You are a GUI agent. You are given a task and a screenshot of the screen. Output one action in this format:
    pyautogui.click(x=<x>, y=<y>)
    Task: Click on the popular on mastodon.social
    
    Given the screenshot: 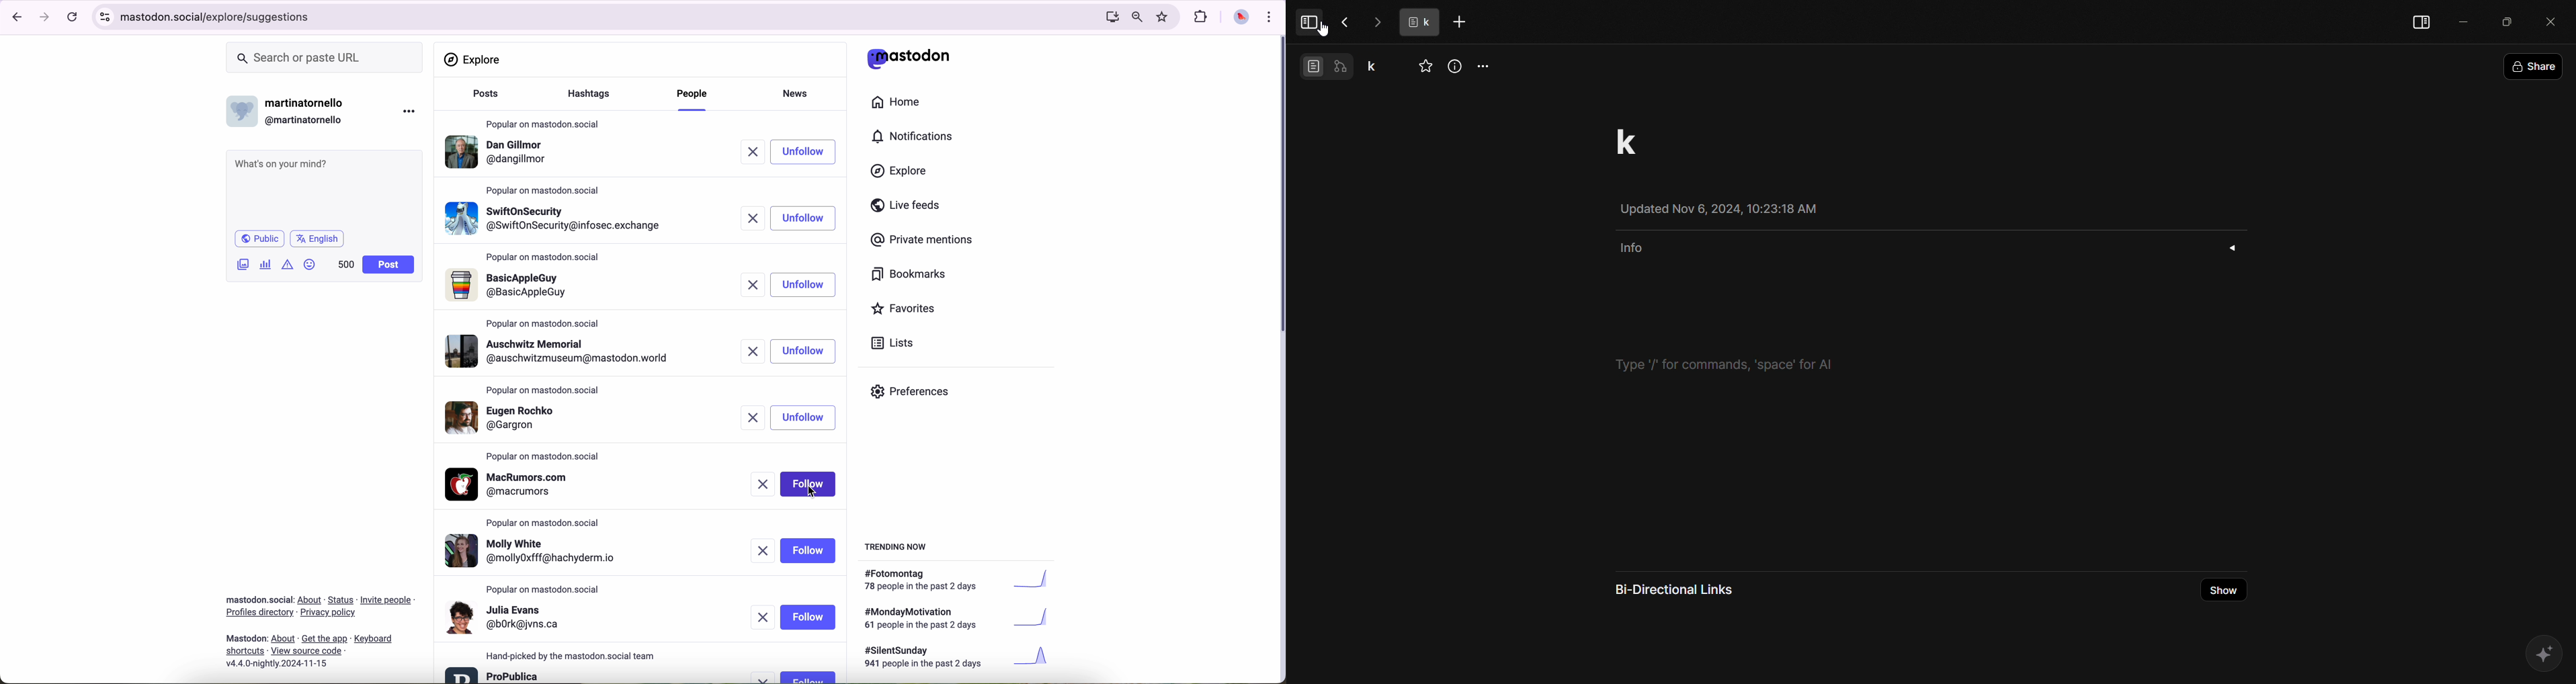 What is the action you would take?
    pyautogui.click(x=543, y=122)
    